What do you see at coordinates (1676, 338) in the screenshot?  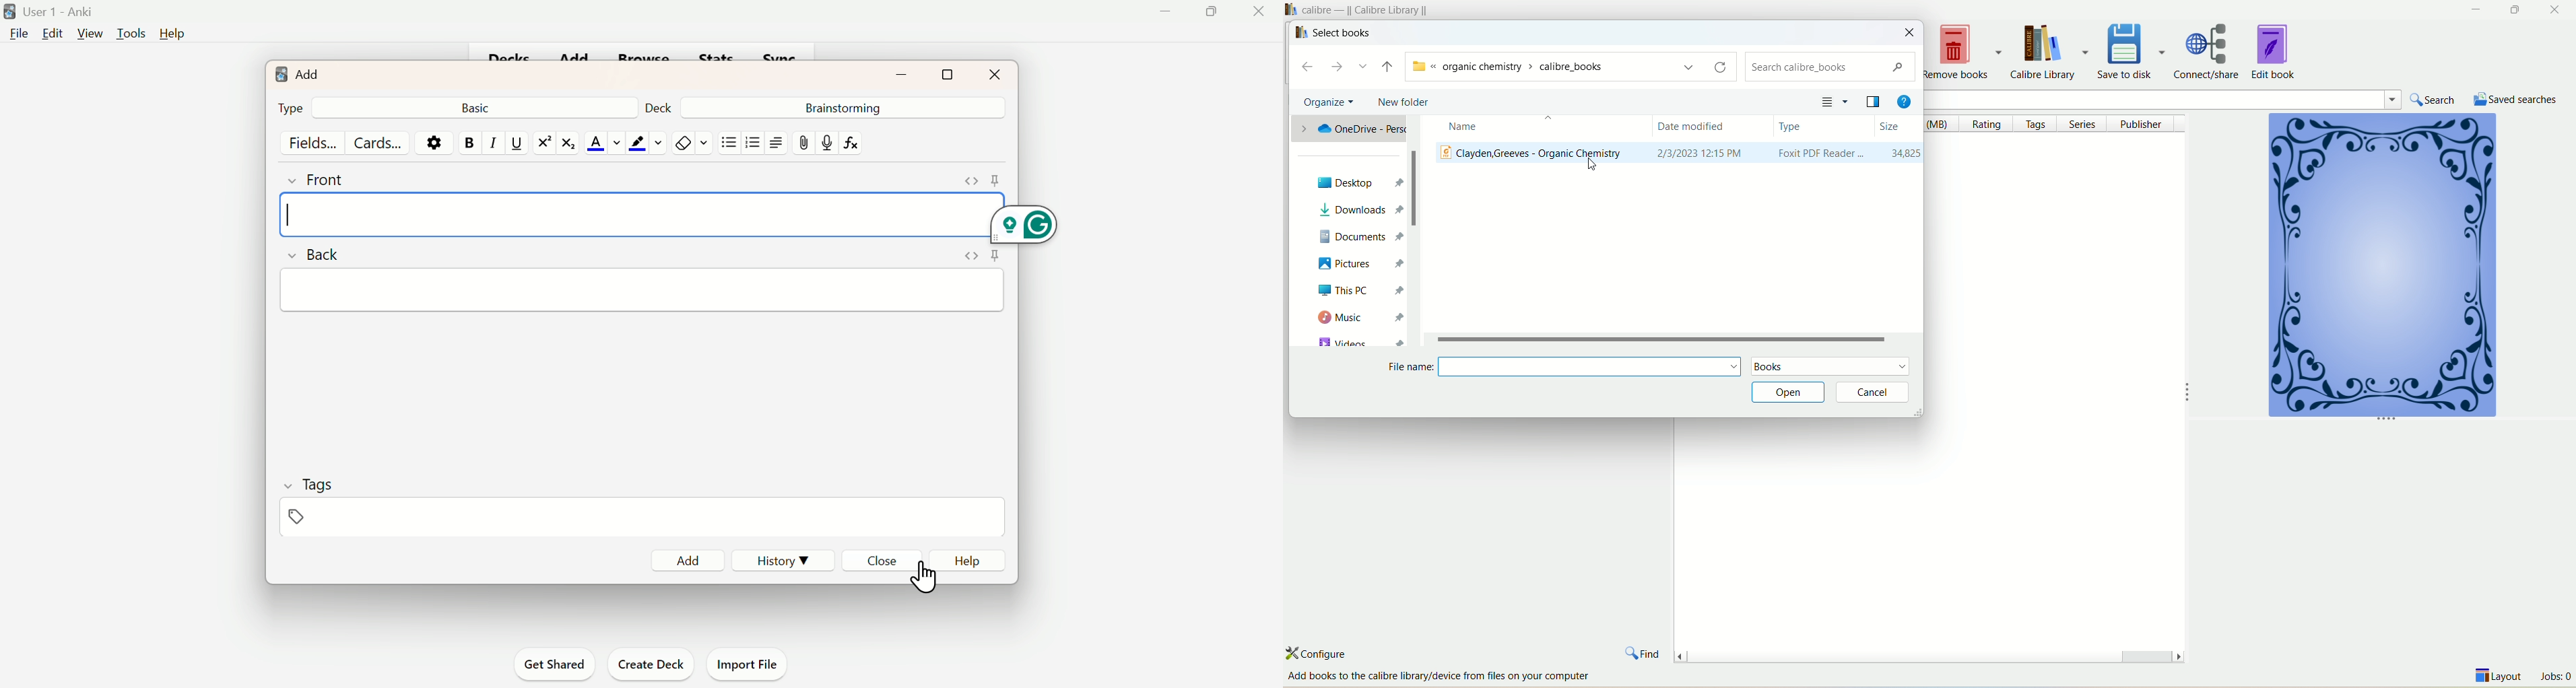 I see `horizontal scroll bar` at bounding box center [1676, 338].